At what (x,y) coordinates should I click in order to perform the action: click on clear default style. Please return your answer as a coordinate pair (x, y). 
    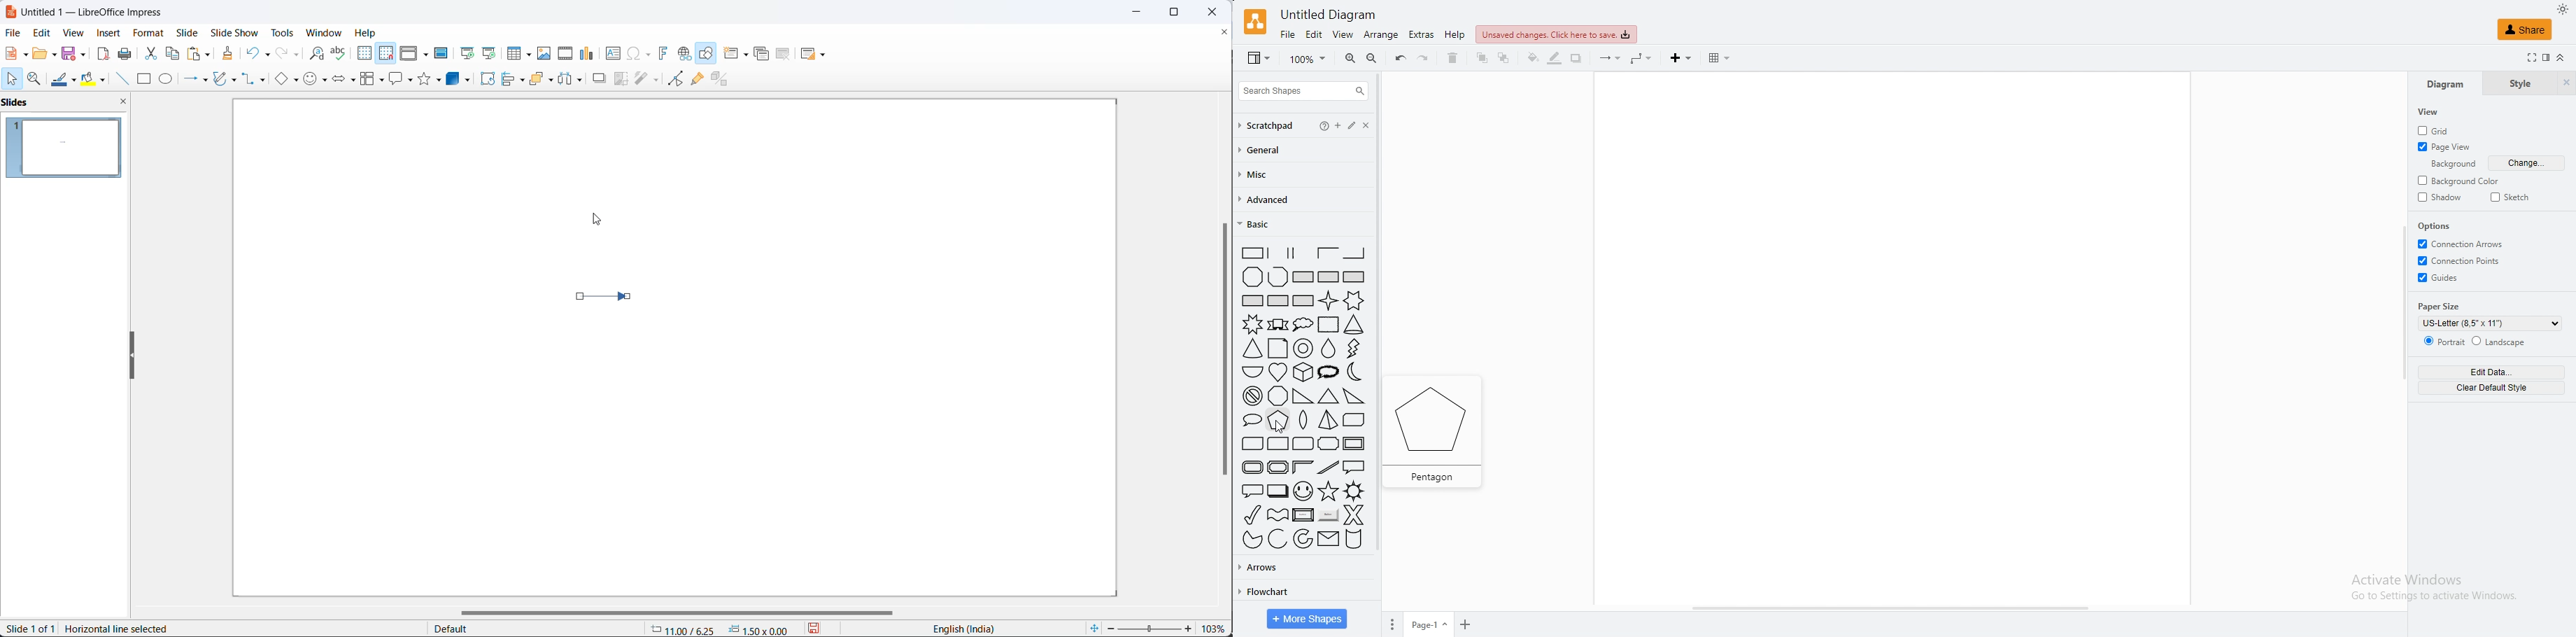
    Looking at the image, I should click on (2490, 388).